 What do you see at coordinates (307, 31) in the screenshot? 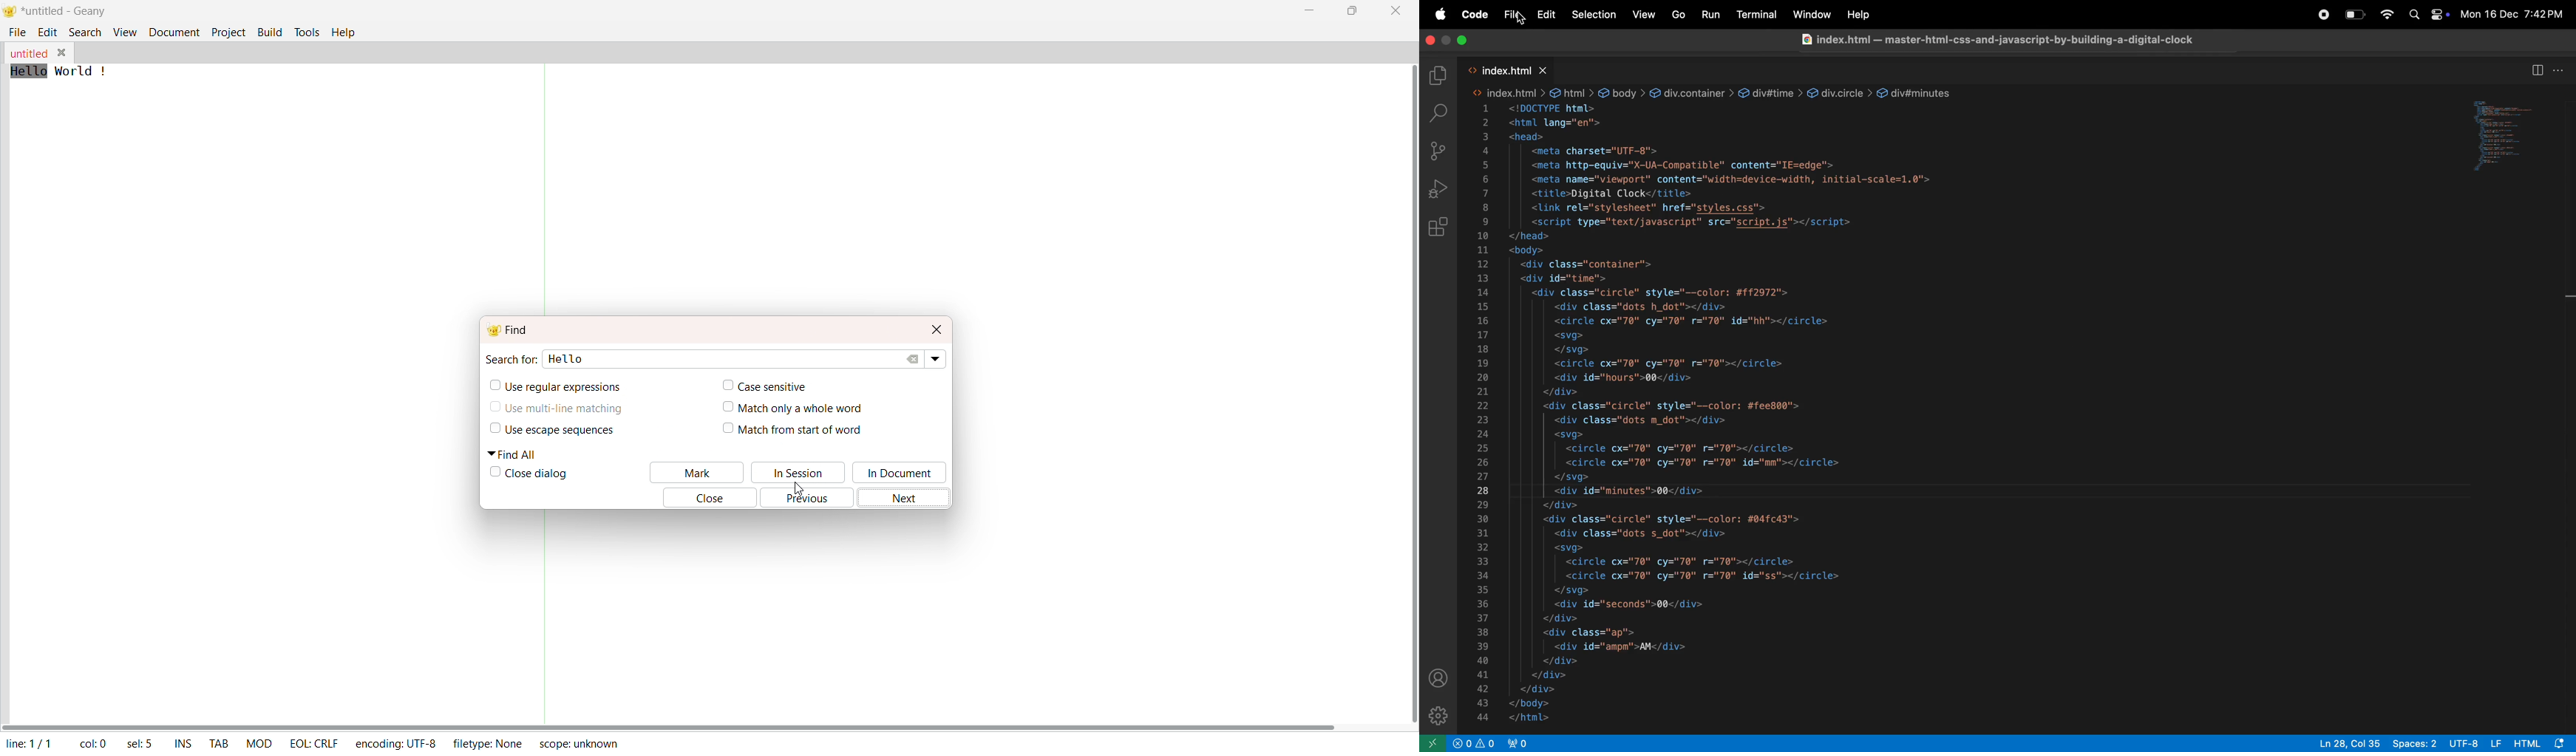
I see `Tools` at bounding box center [307, 31].